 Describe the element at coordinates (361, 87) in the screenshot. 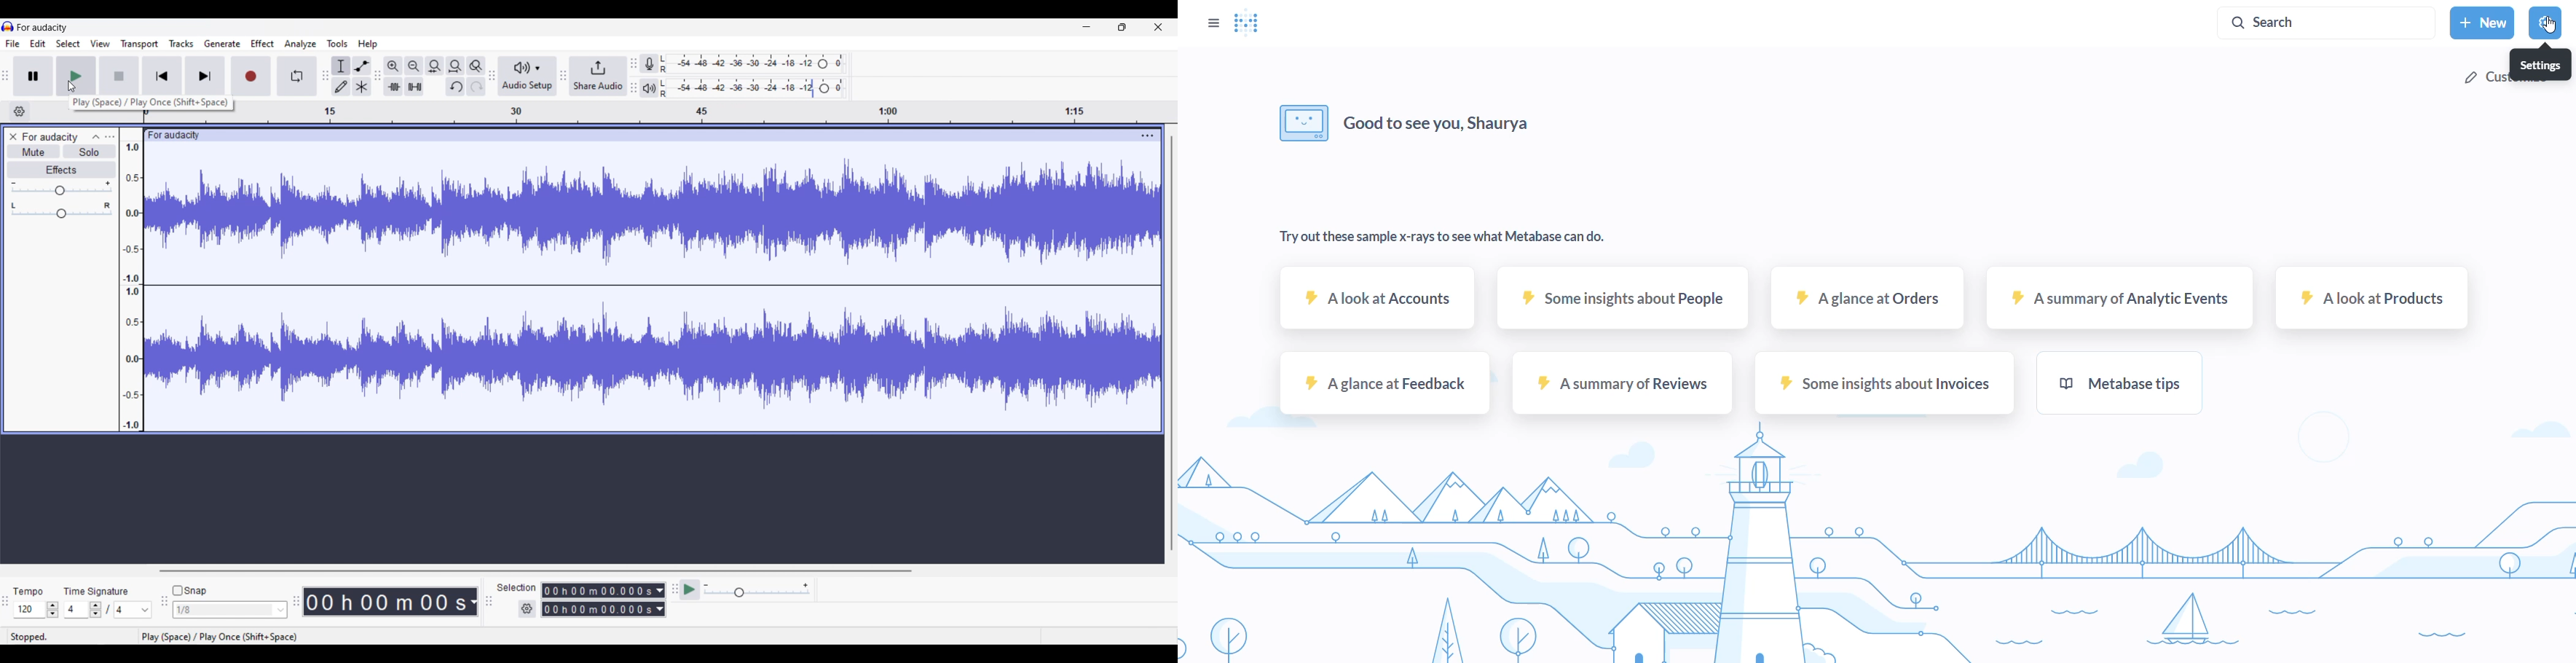

I see `Multi tool` at that location.